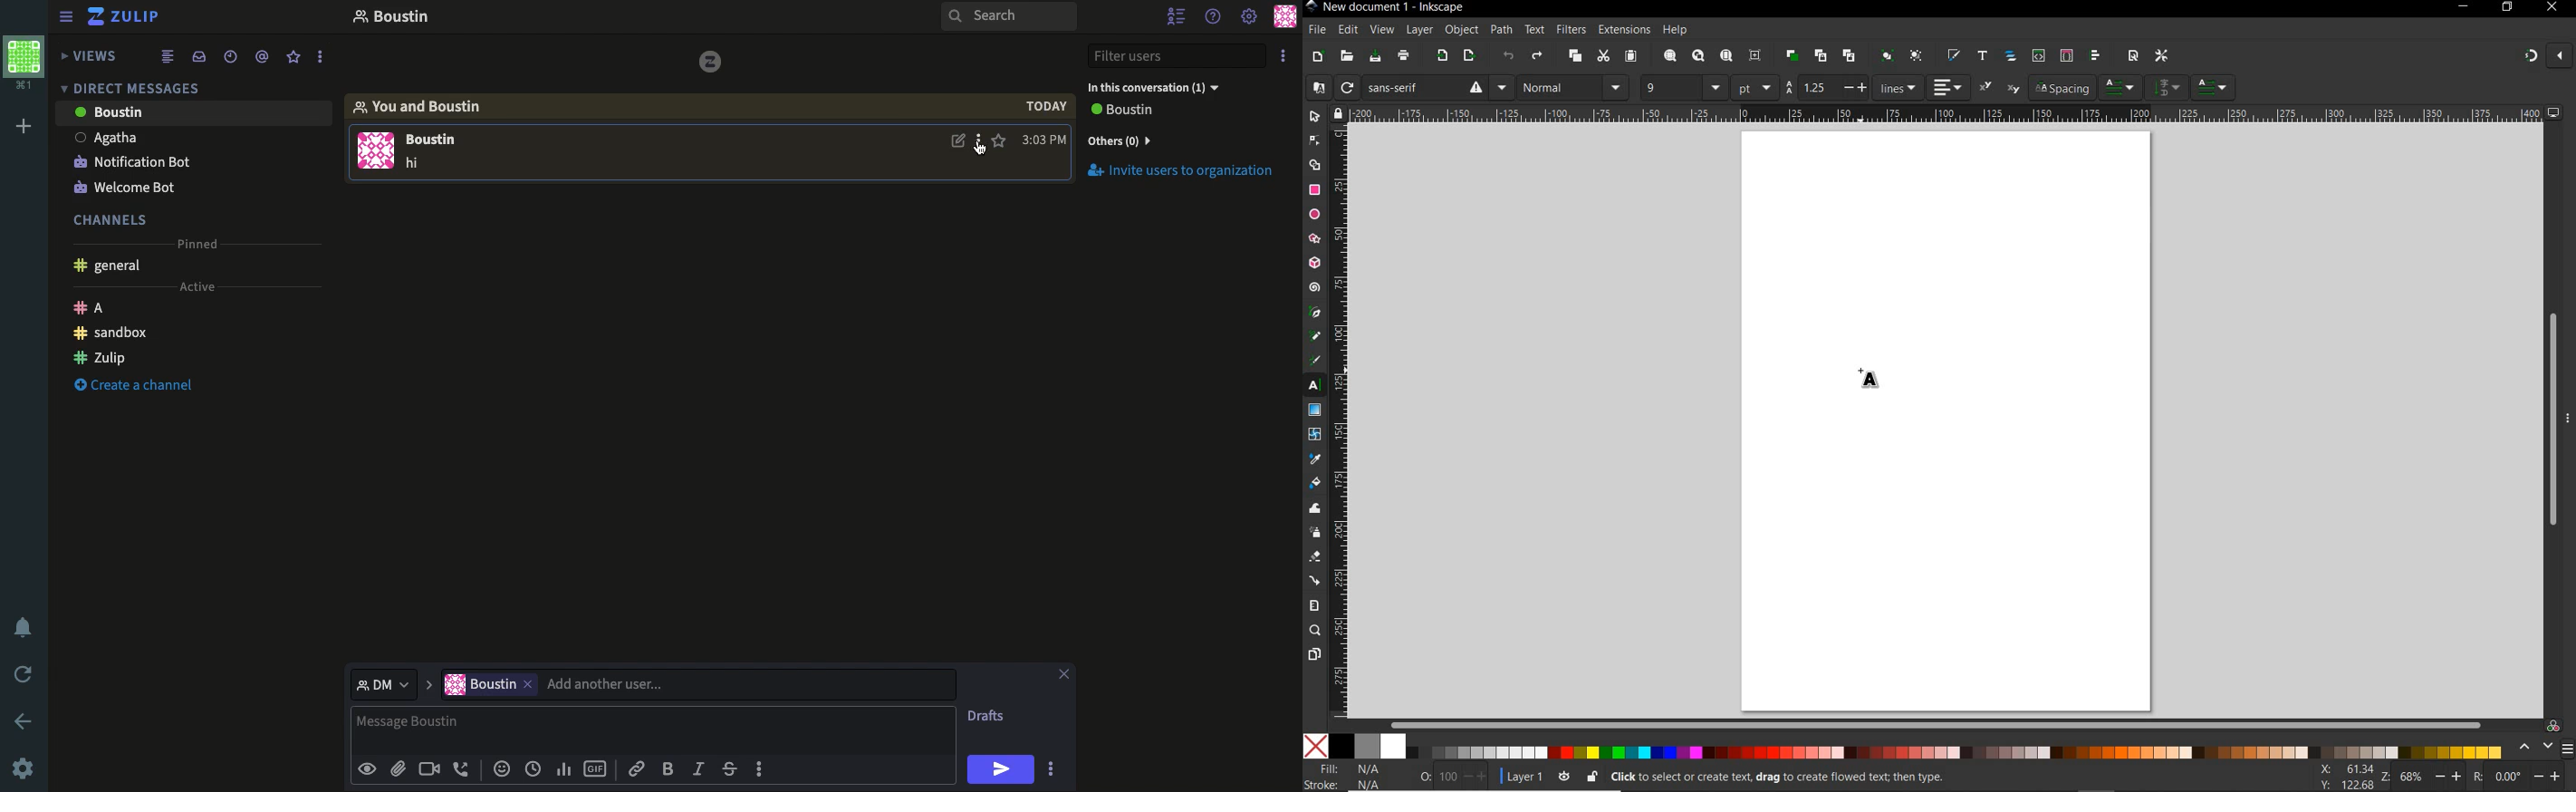  Describe the element at coordinates (25, 676) in the screenshot. I see `Refresh` at that location.